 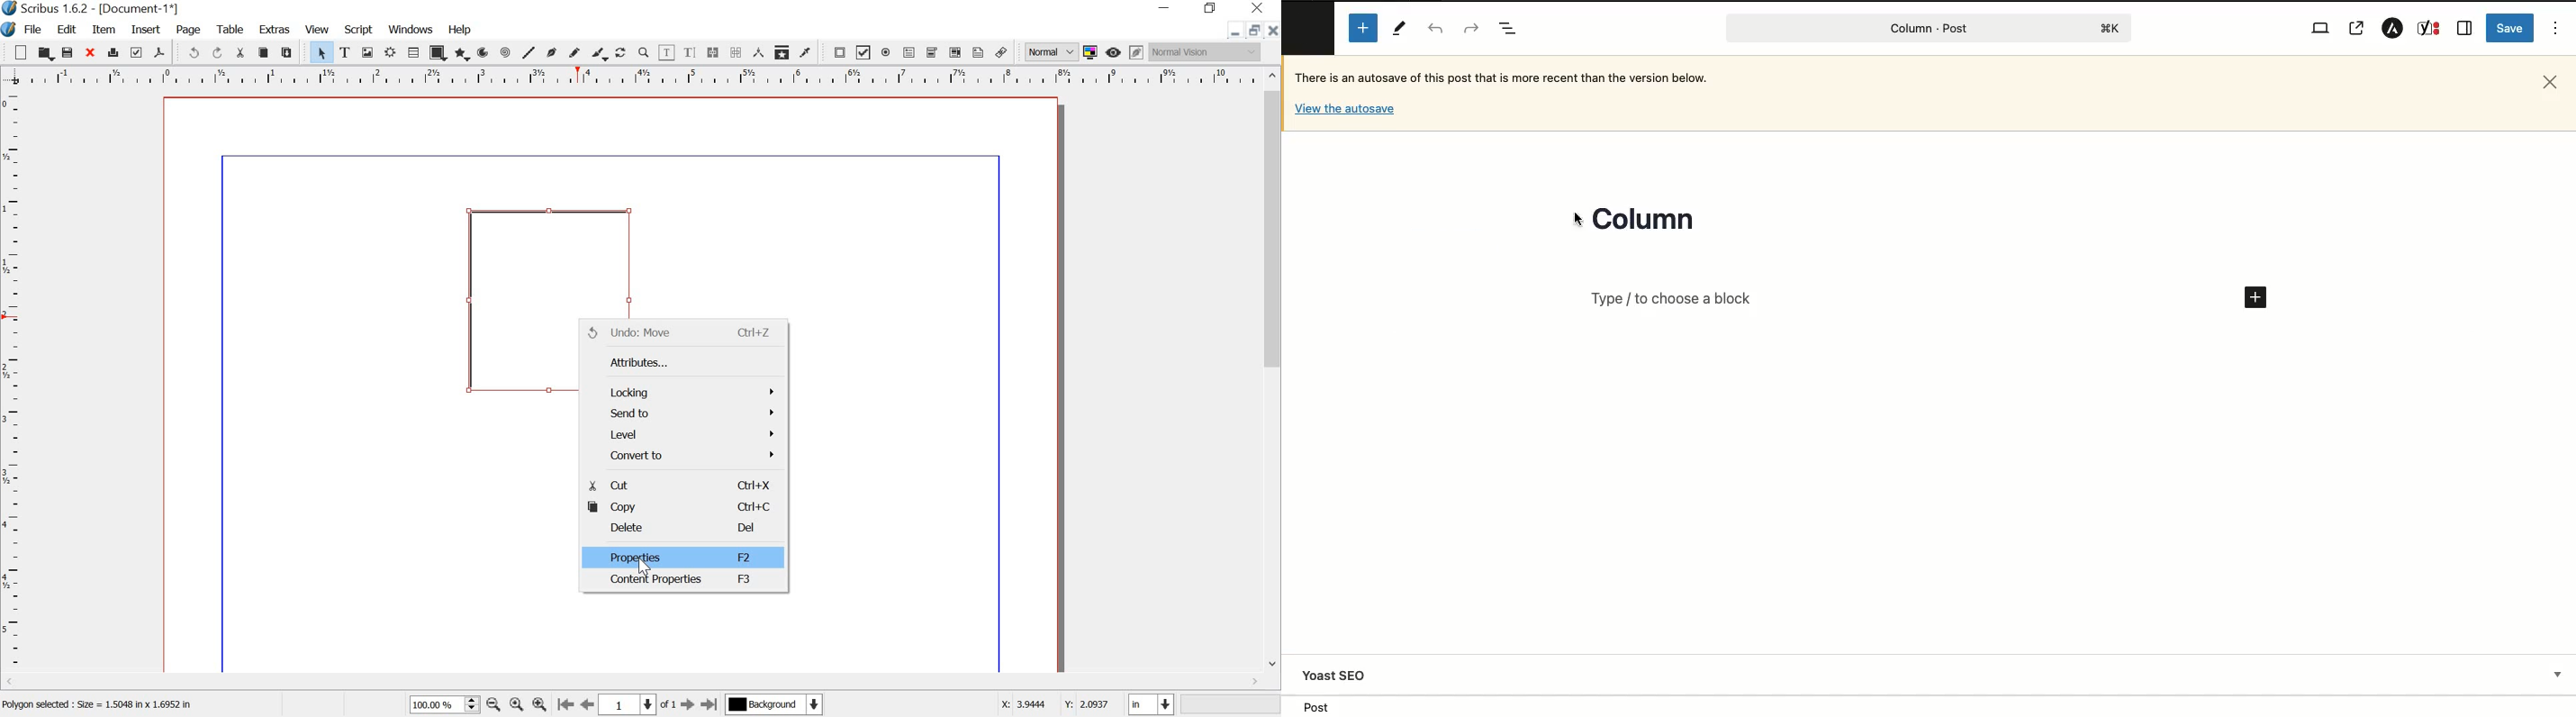 I want to click on Document overview, so click(x=1508, y=26).